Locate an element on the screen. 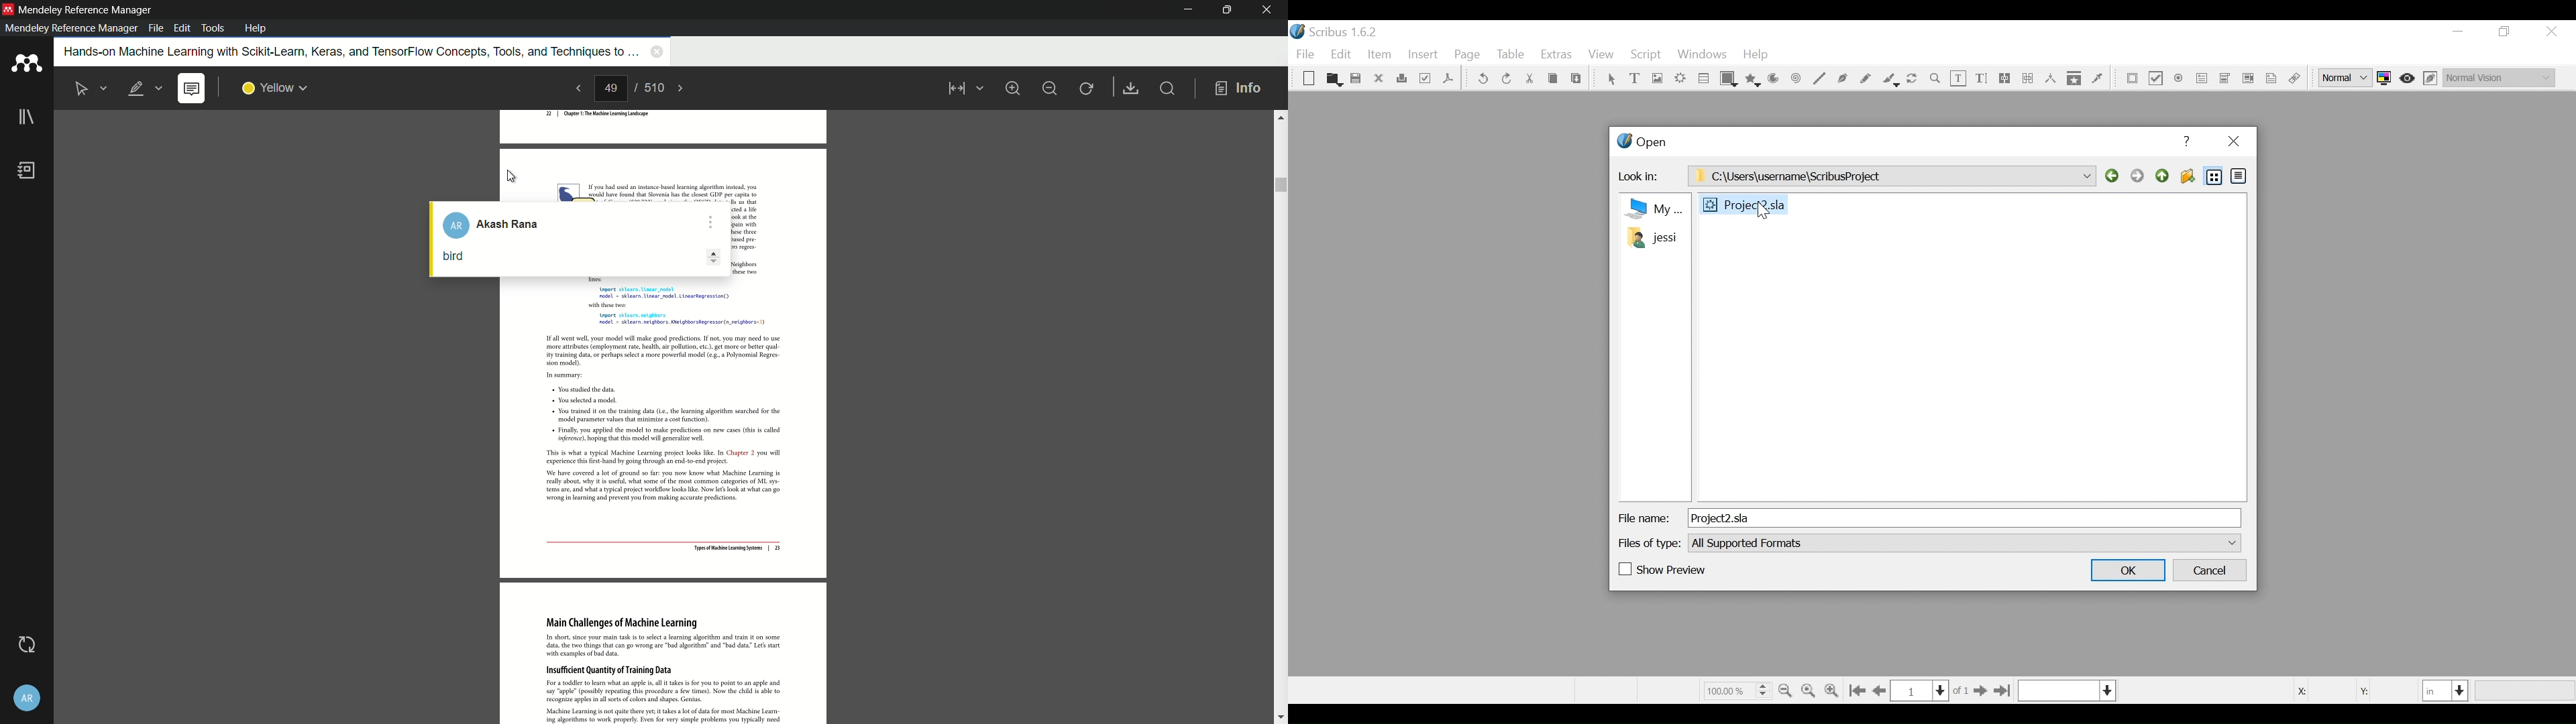 The height and width of the screenshot is (728, 2576). maximize is located at coordinates (1224, 10).